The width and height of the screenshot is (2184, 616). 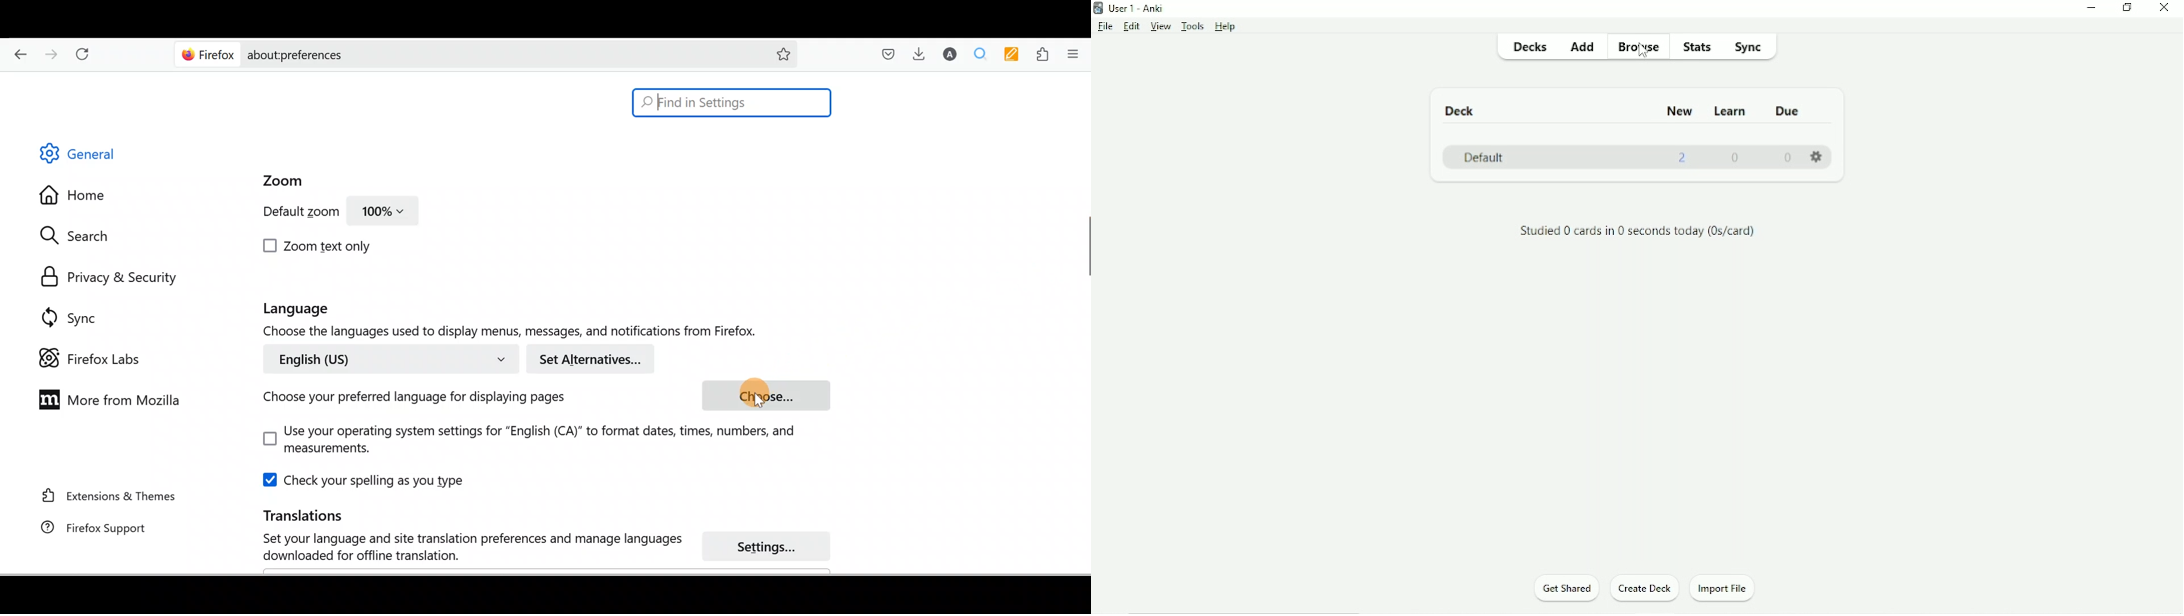 I want to click on File, so click(x=1105, y=27).